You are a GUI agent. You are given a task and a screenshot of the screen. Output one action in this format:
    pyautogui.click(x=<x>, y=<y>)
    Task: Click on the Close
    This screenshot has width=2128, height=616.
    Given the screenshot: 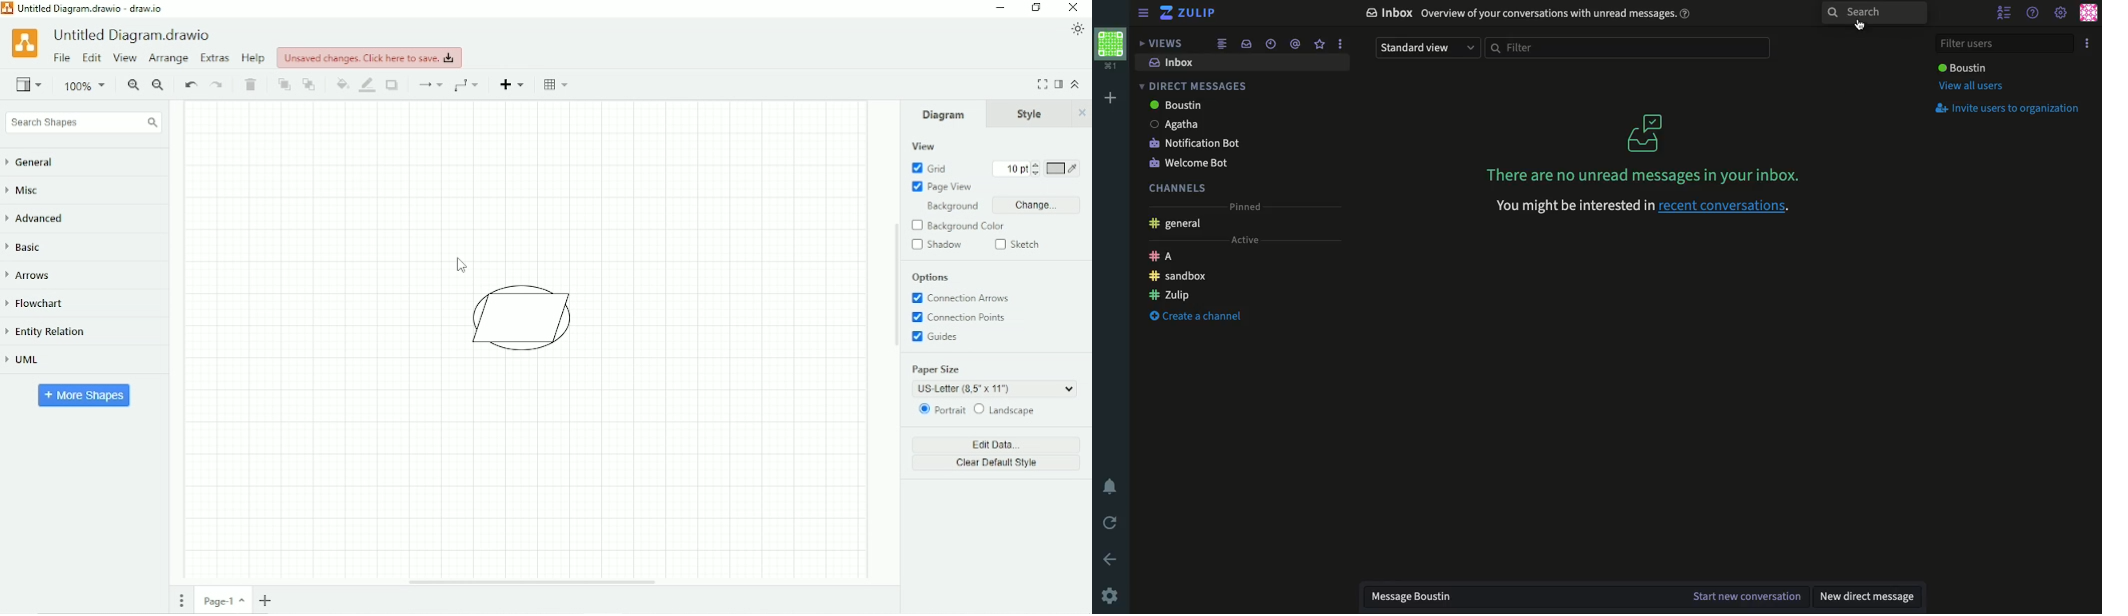 What is the action you would take?
    pyautogui.click(x=1074, y=8)
    